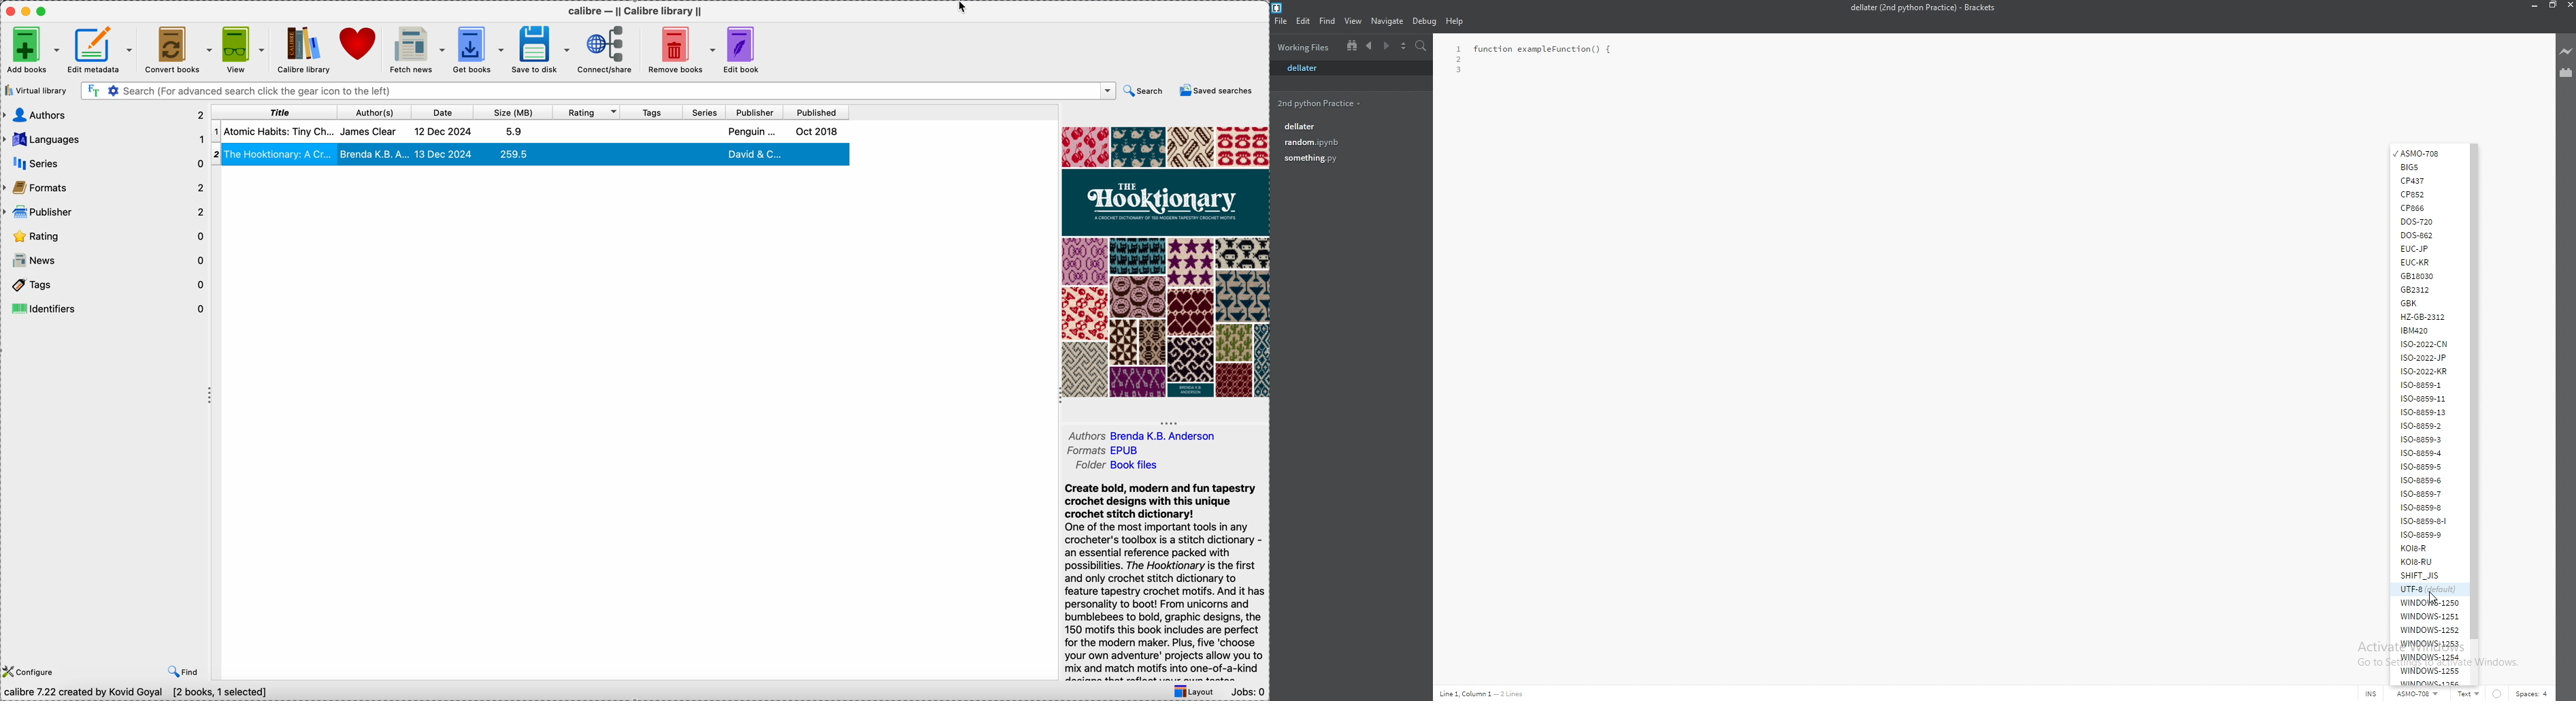 This screenshot has height=728, width=2576. What do you see at coordinates (598, 91) in the screenshot?
I see `search bar` at bounding box center [598, 91].